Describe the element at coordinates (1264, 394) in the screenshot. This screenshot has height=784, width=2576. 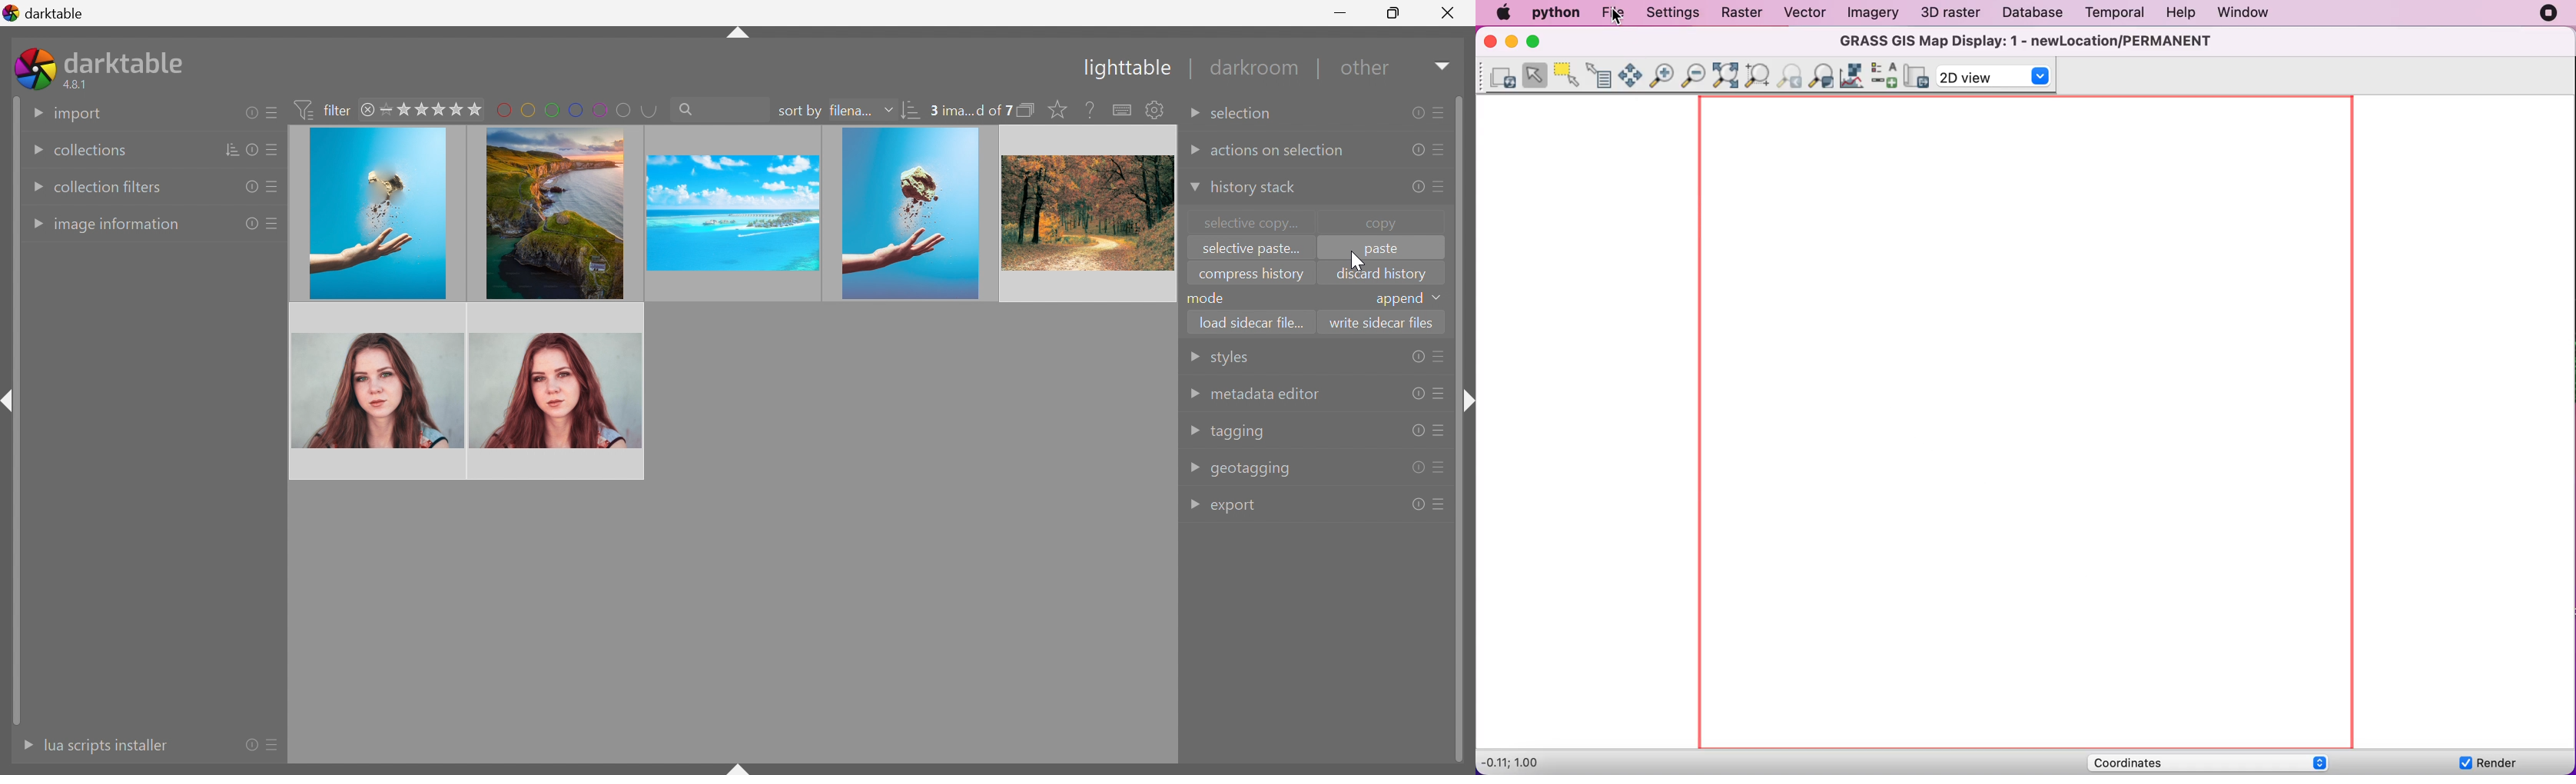
I see `metadata editor` at that location.